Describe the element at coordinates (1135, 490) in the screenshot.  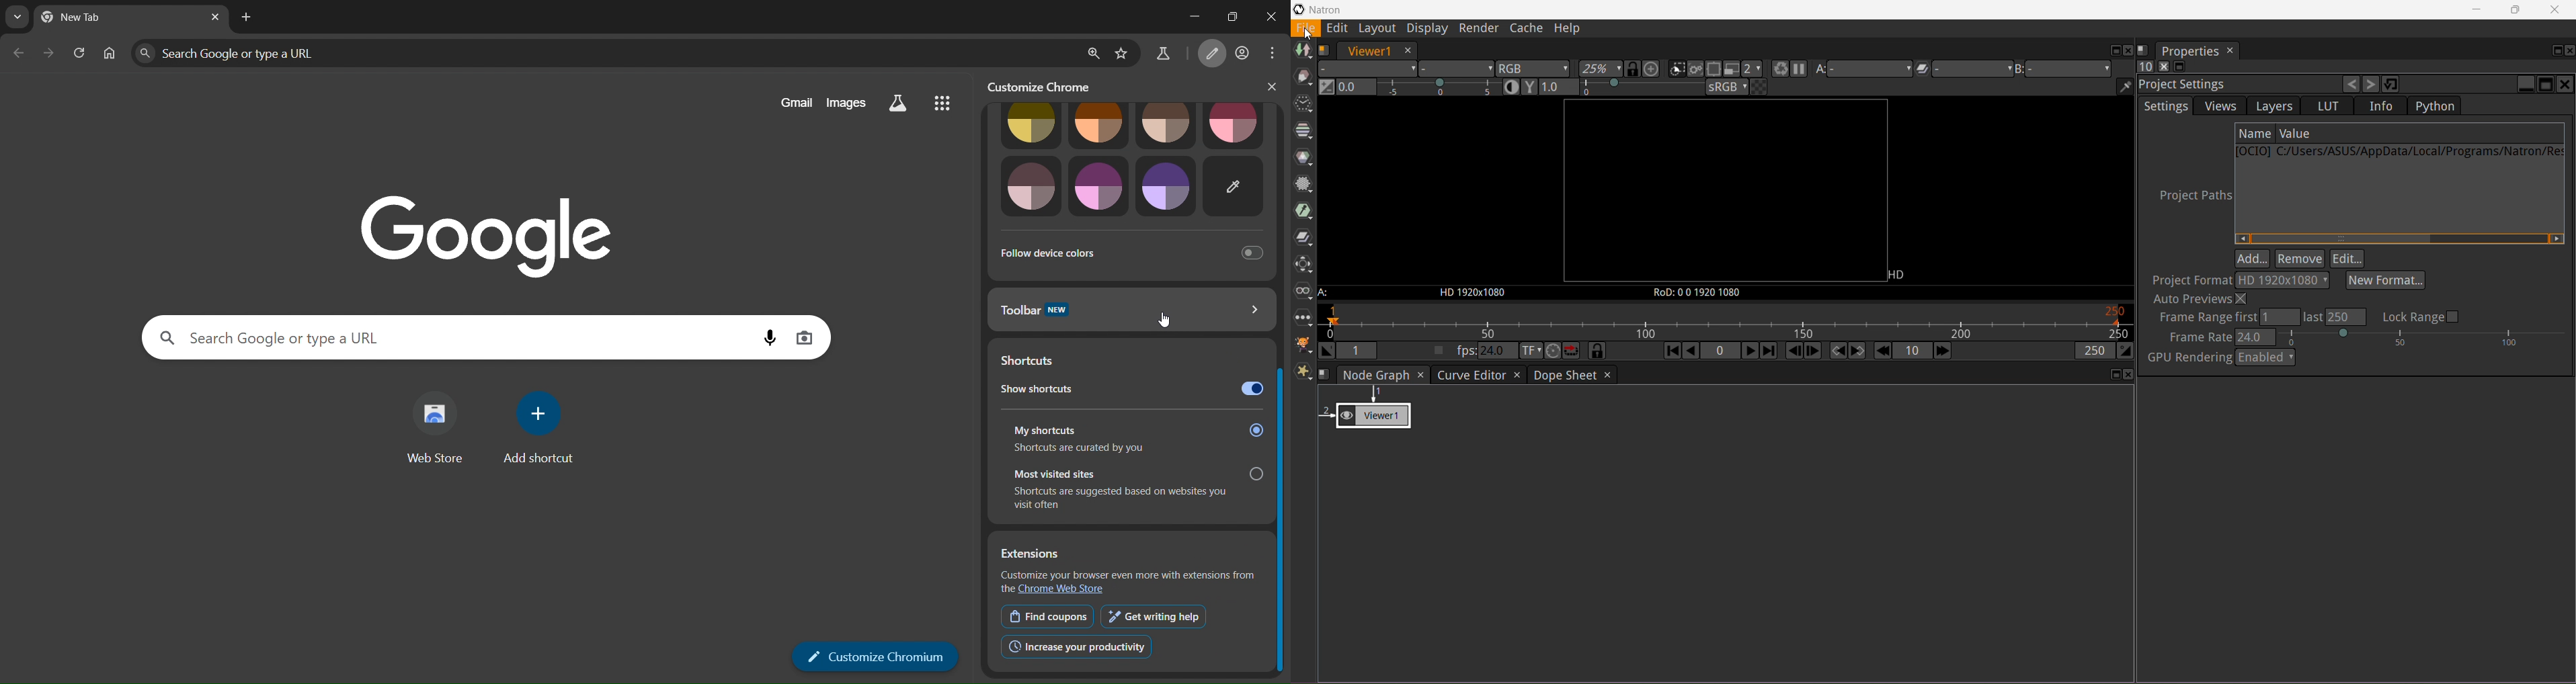
I see `Most visited sites.
Shortcuts are suggested based on websites you
visit often` at that location.